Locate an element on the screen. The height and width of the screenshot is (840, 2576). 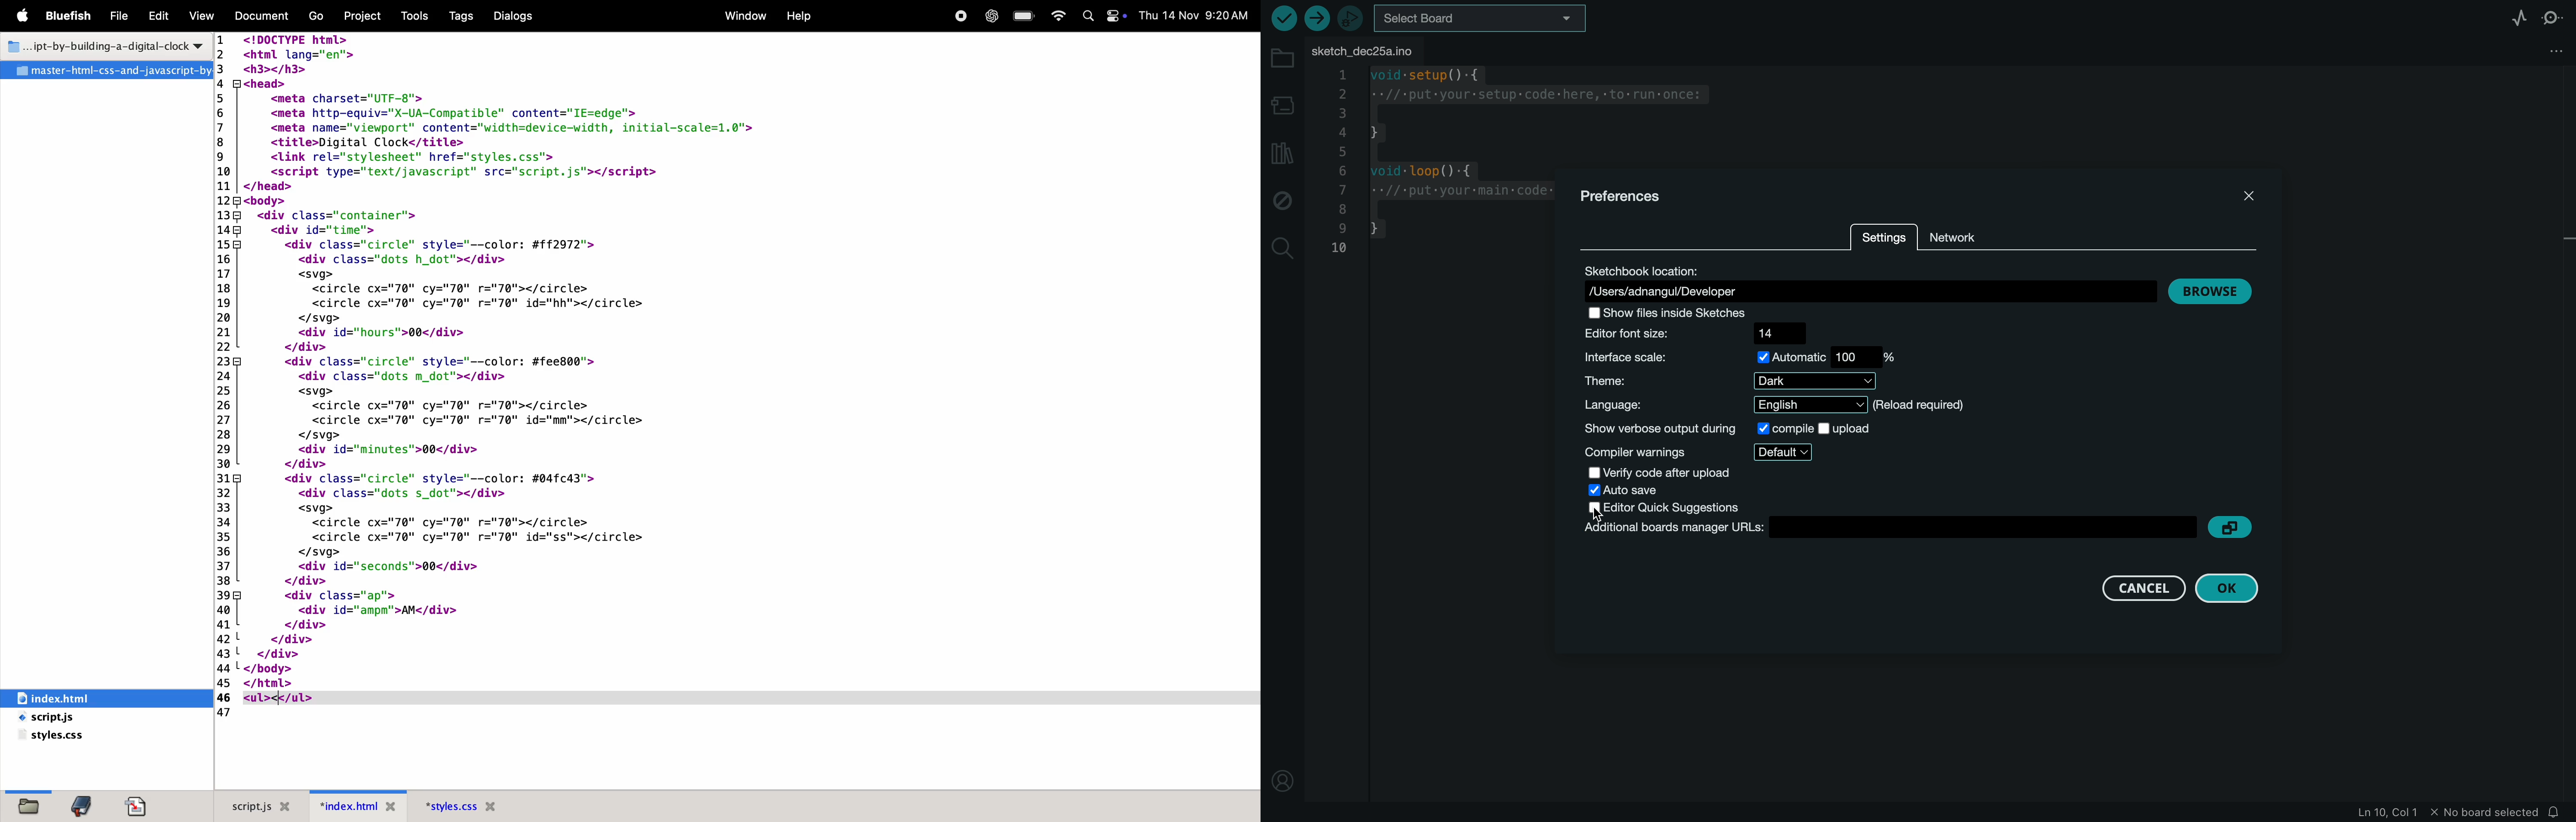
File is located at coordinates (120, 17).